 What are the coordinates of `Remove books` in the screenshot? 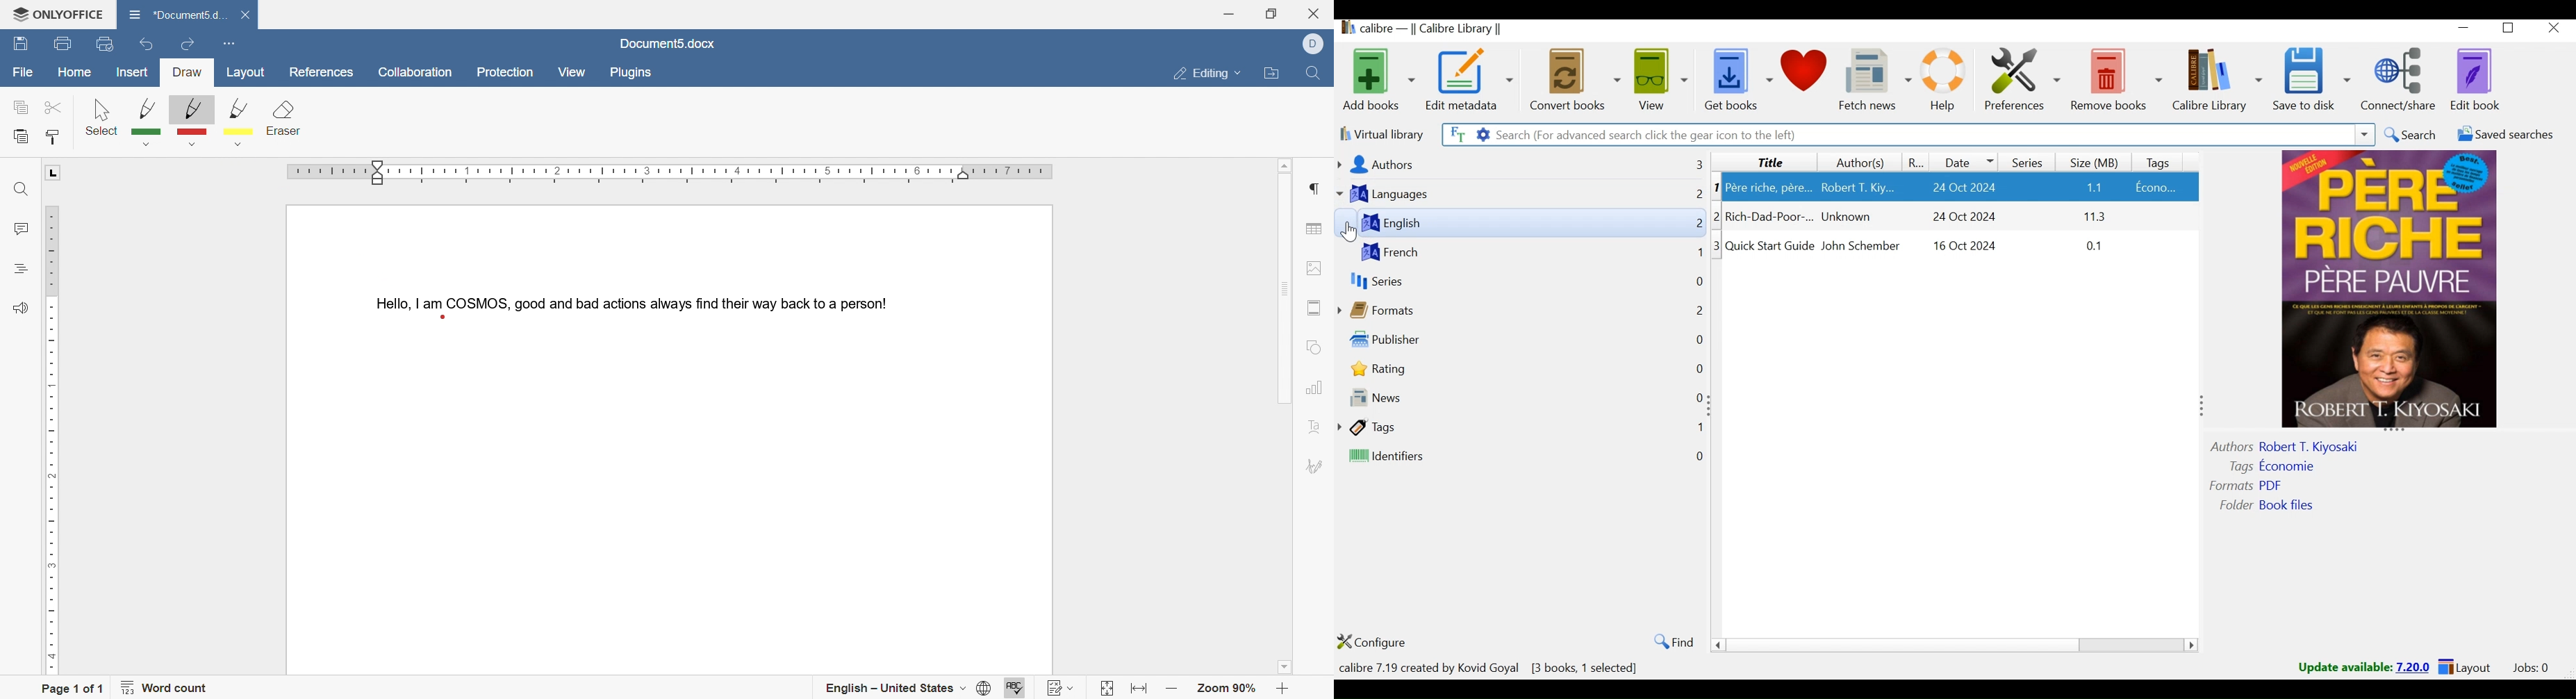 It's located at (2117, 80).